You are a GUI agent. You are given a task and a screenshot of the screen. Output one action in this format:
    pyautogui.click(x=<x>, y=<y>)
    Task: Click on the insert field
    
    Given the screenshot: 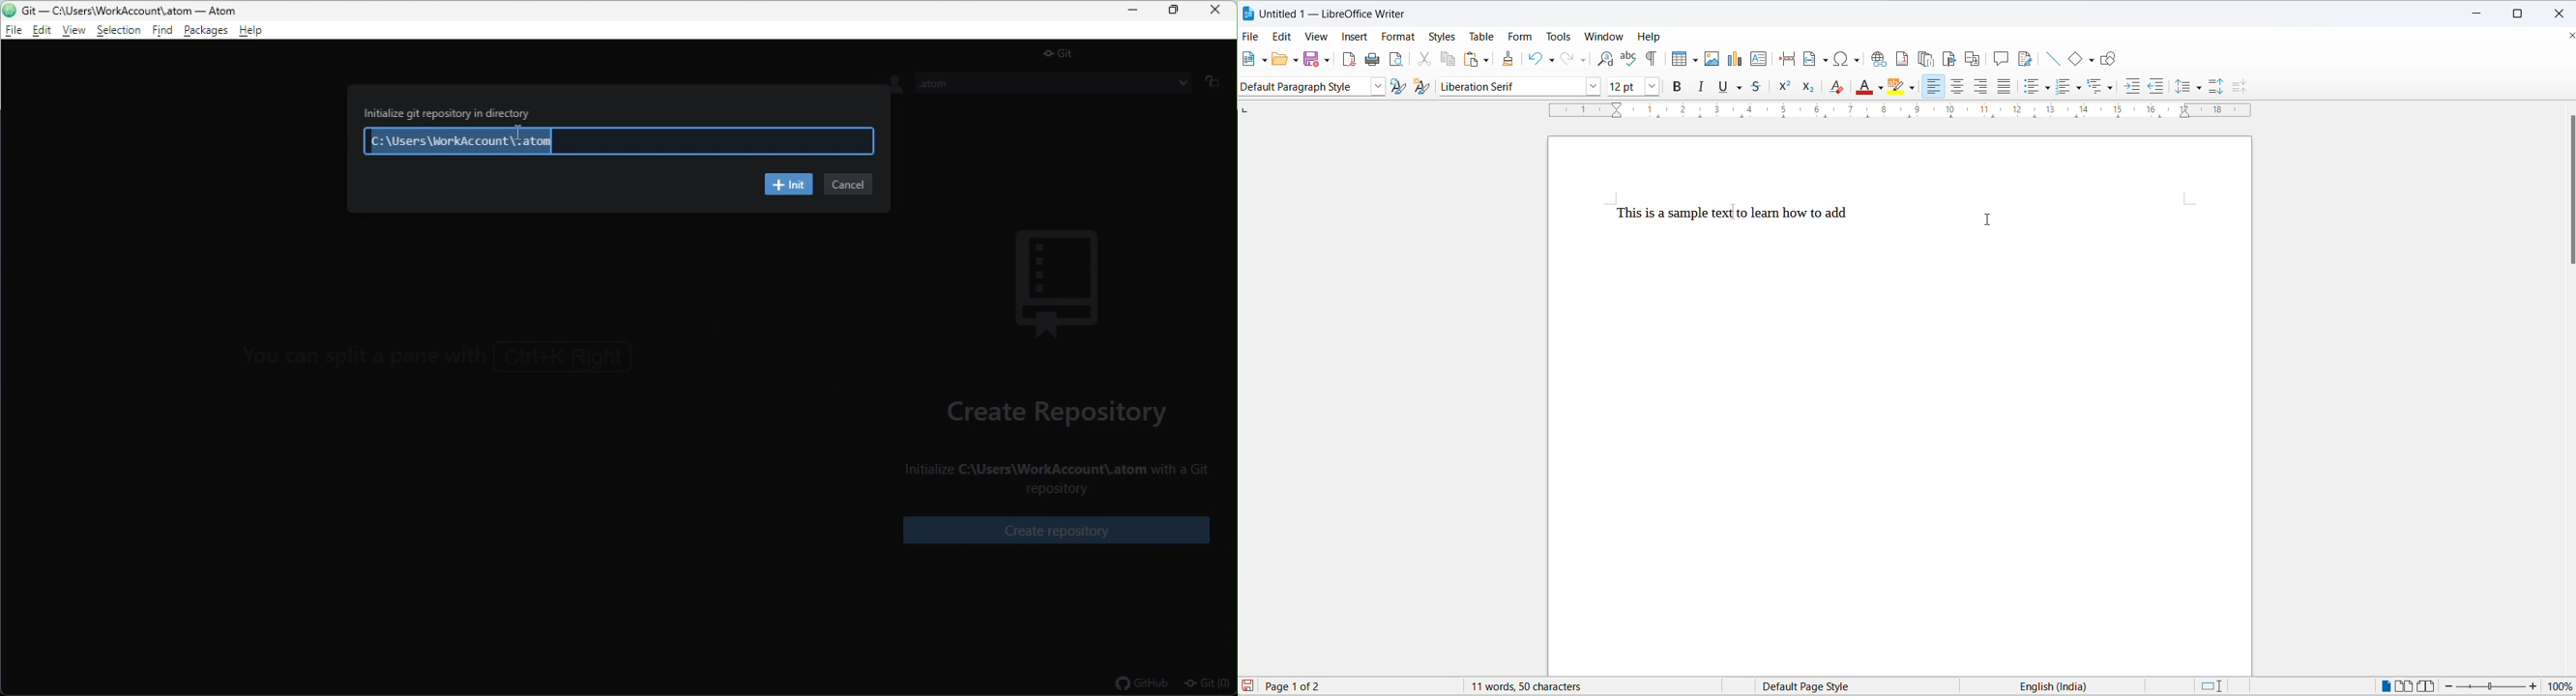 What is the action you would take?
    pyautogui.click(x=1816, y=58)
    